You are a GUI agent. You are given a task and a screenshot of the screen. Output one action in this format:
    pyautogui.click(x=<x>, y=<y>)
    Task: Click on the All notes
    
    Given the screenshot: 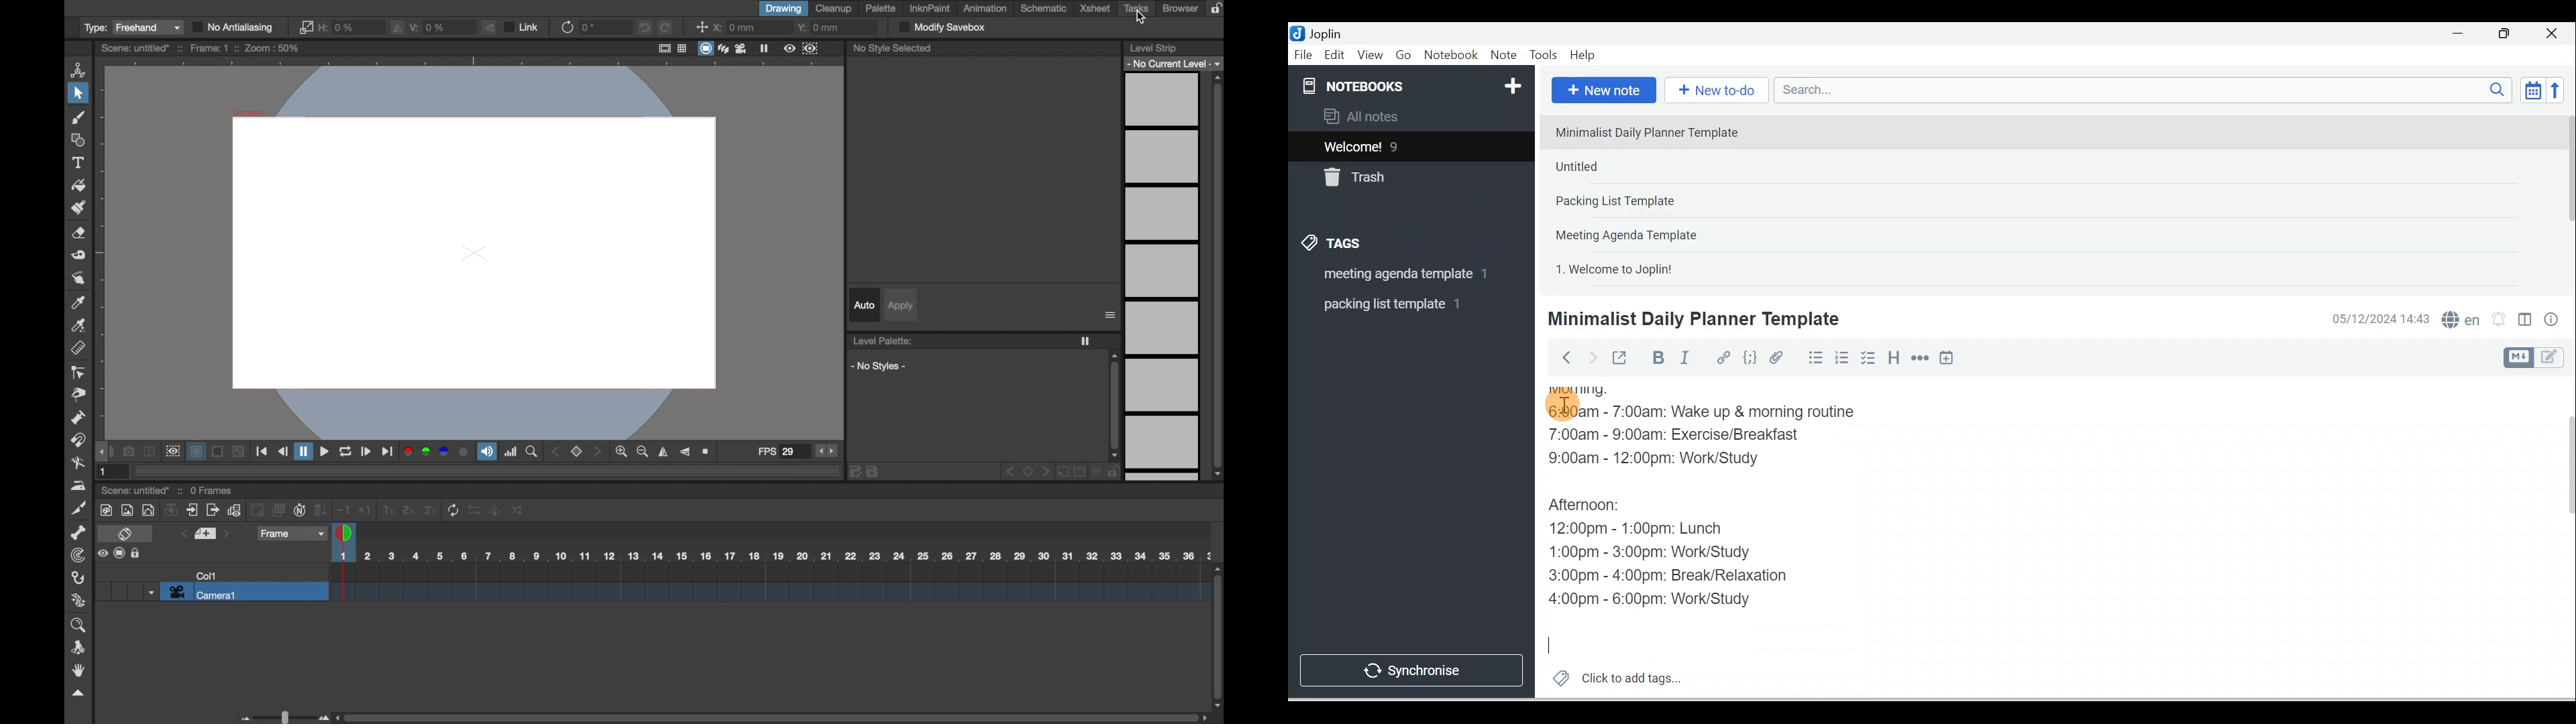 What is the action you would take?
    pyautogui.click(x=1409, y=116)
    